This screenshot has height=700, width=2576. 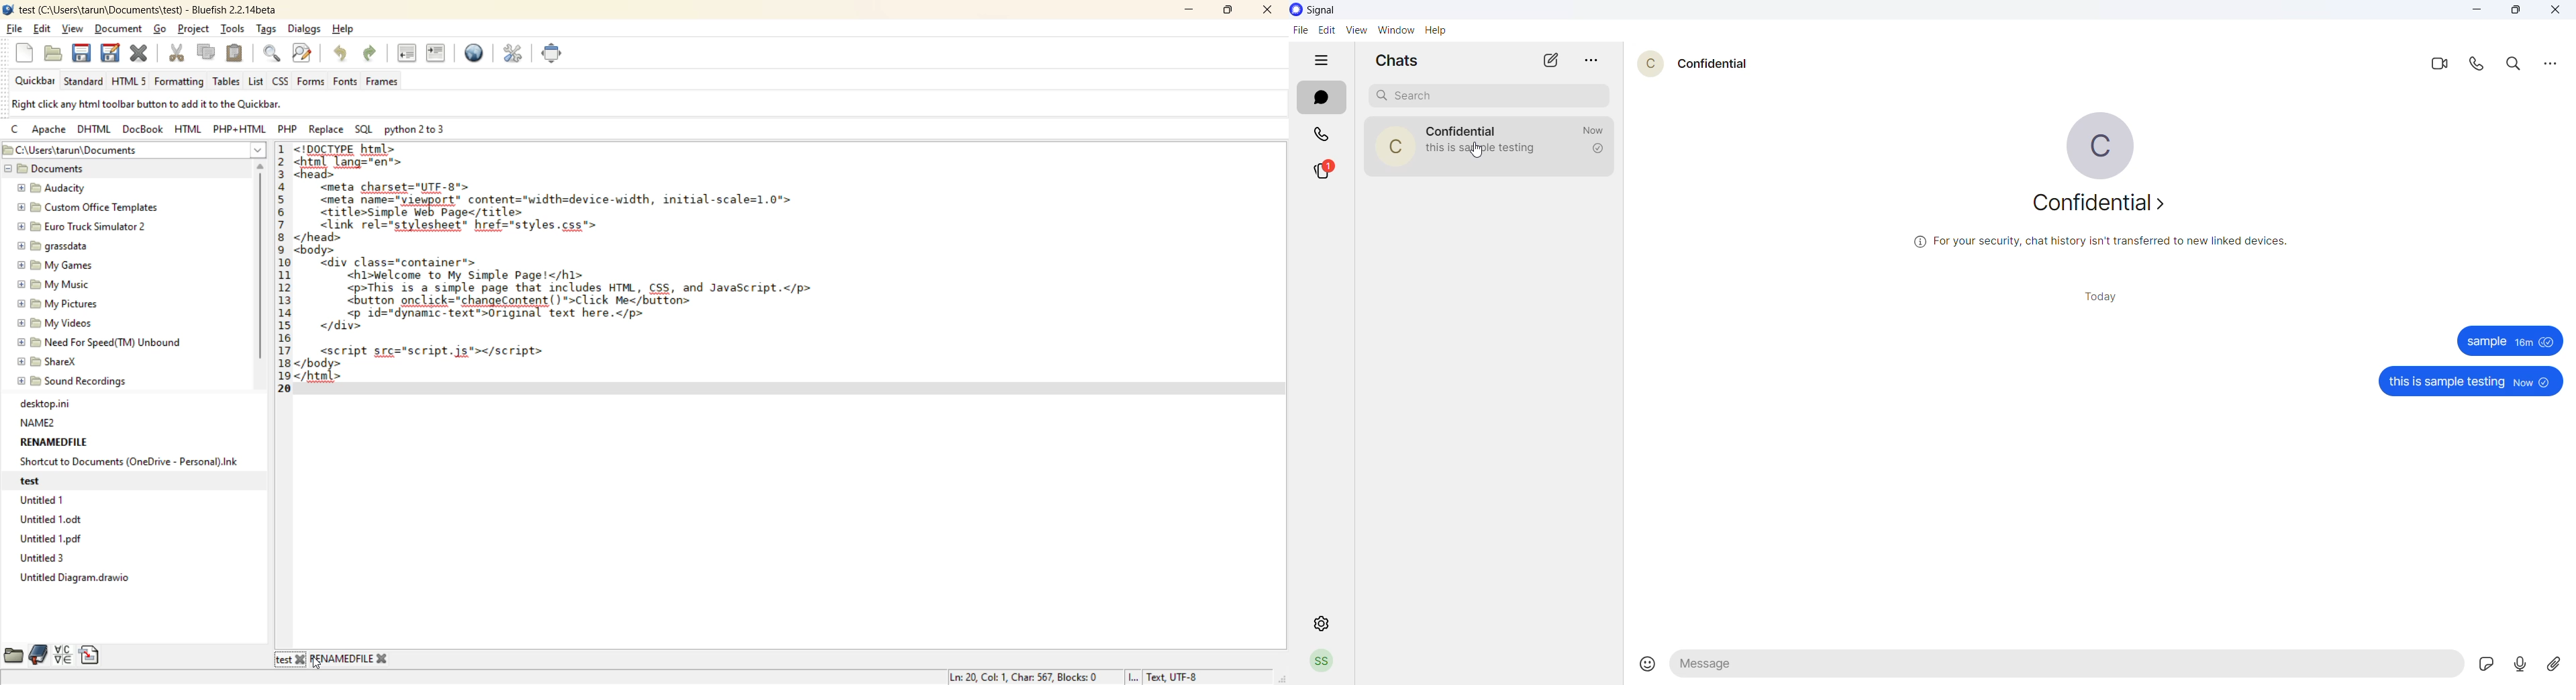 What do you see at coordinates (2548, 343) in the screenshot?
I see `seen` at bounding box center [2548, 343].